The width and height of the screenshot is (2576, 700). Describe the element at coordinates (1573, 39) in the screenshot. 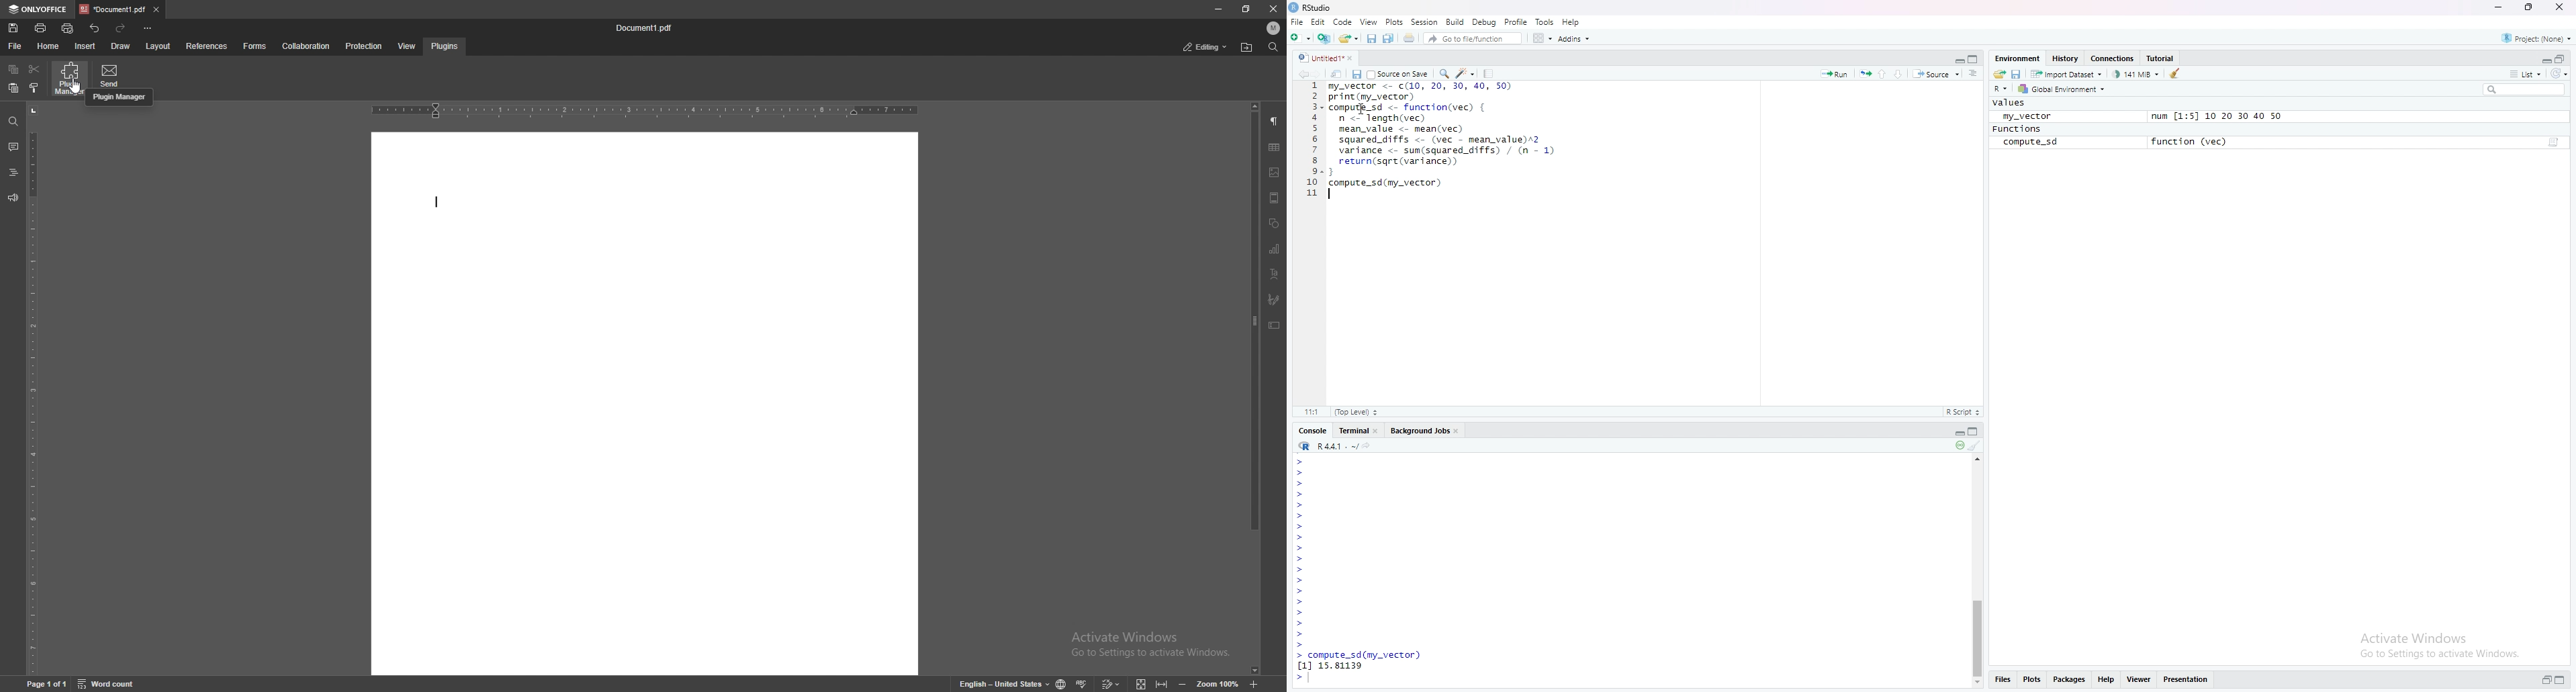

I see `ADDins` at that location.